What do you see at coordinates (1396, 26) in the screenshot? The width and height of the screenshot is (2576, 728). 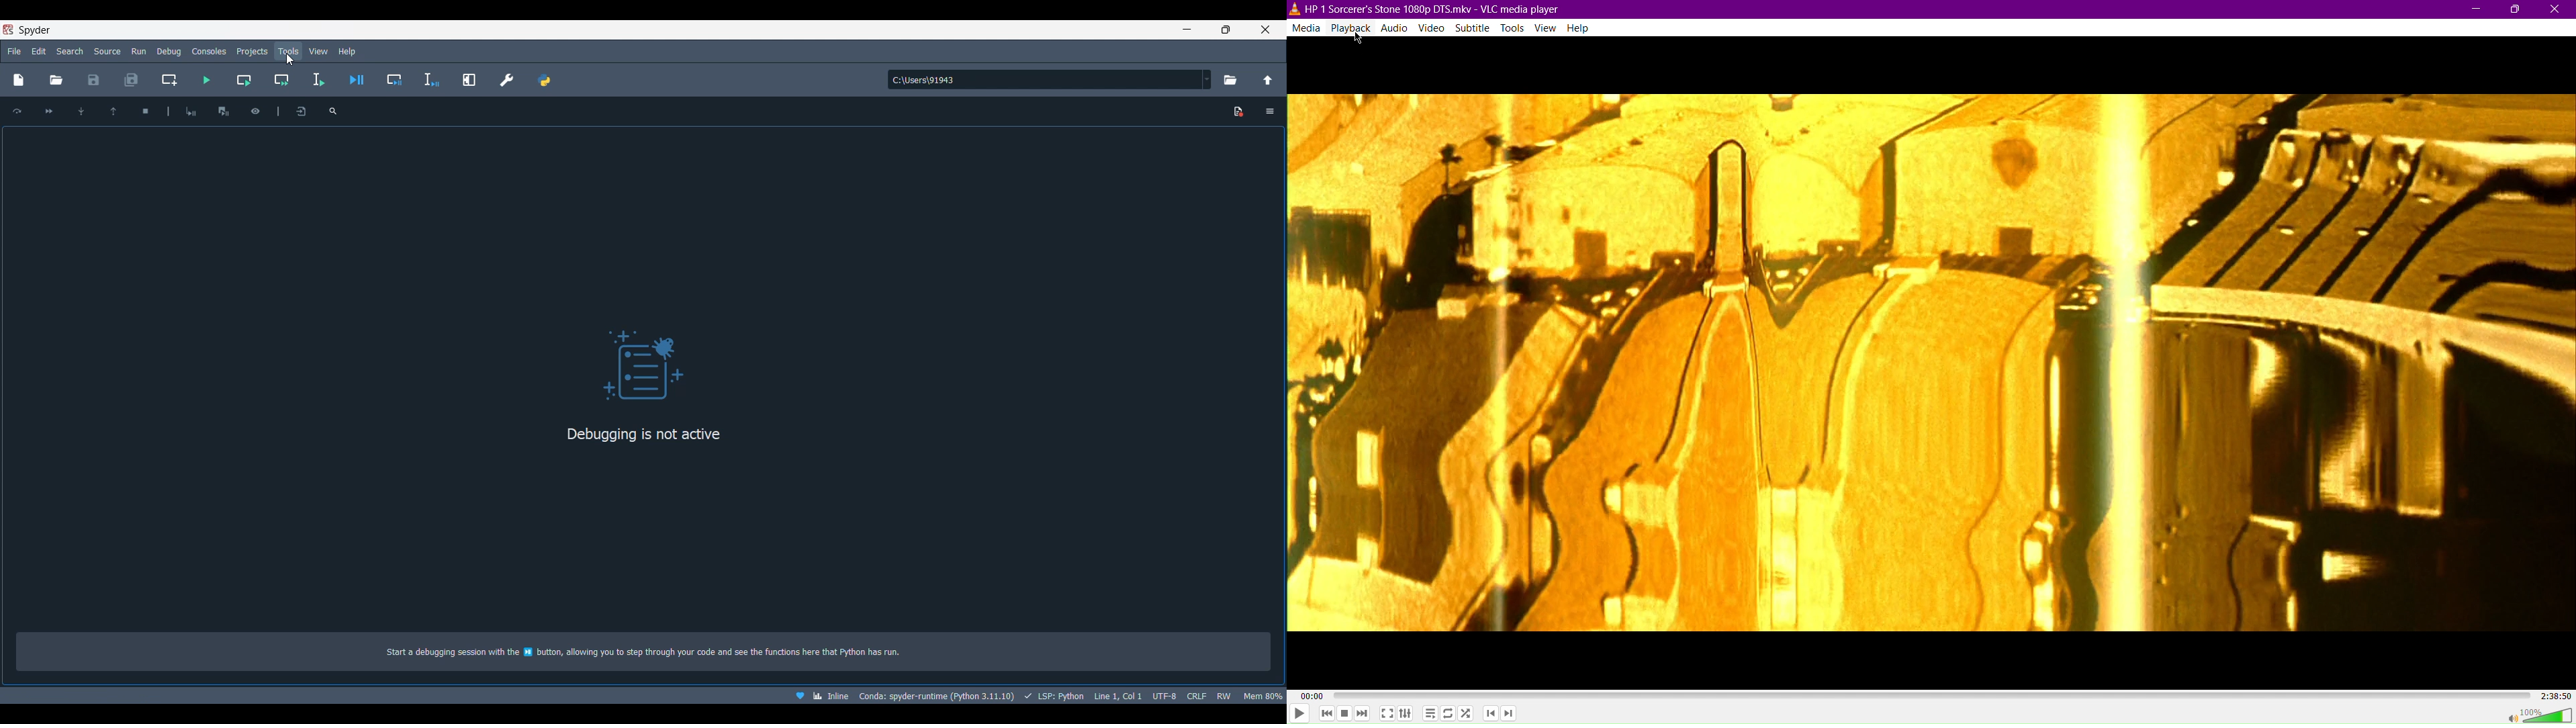 I see `Audio` at bounding box center [1396, 26].